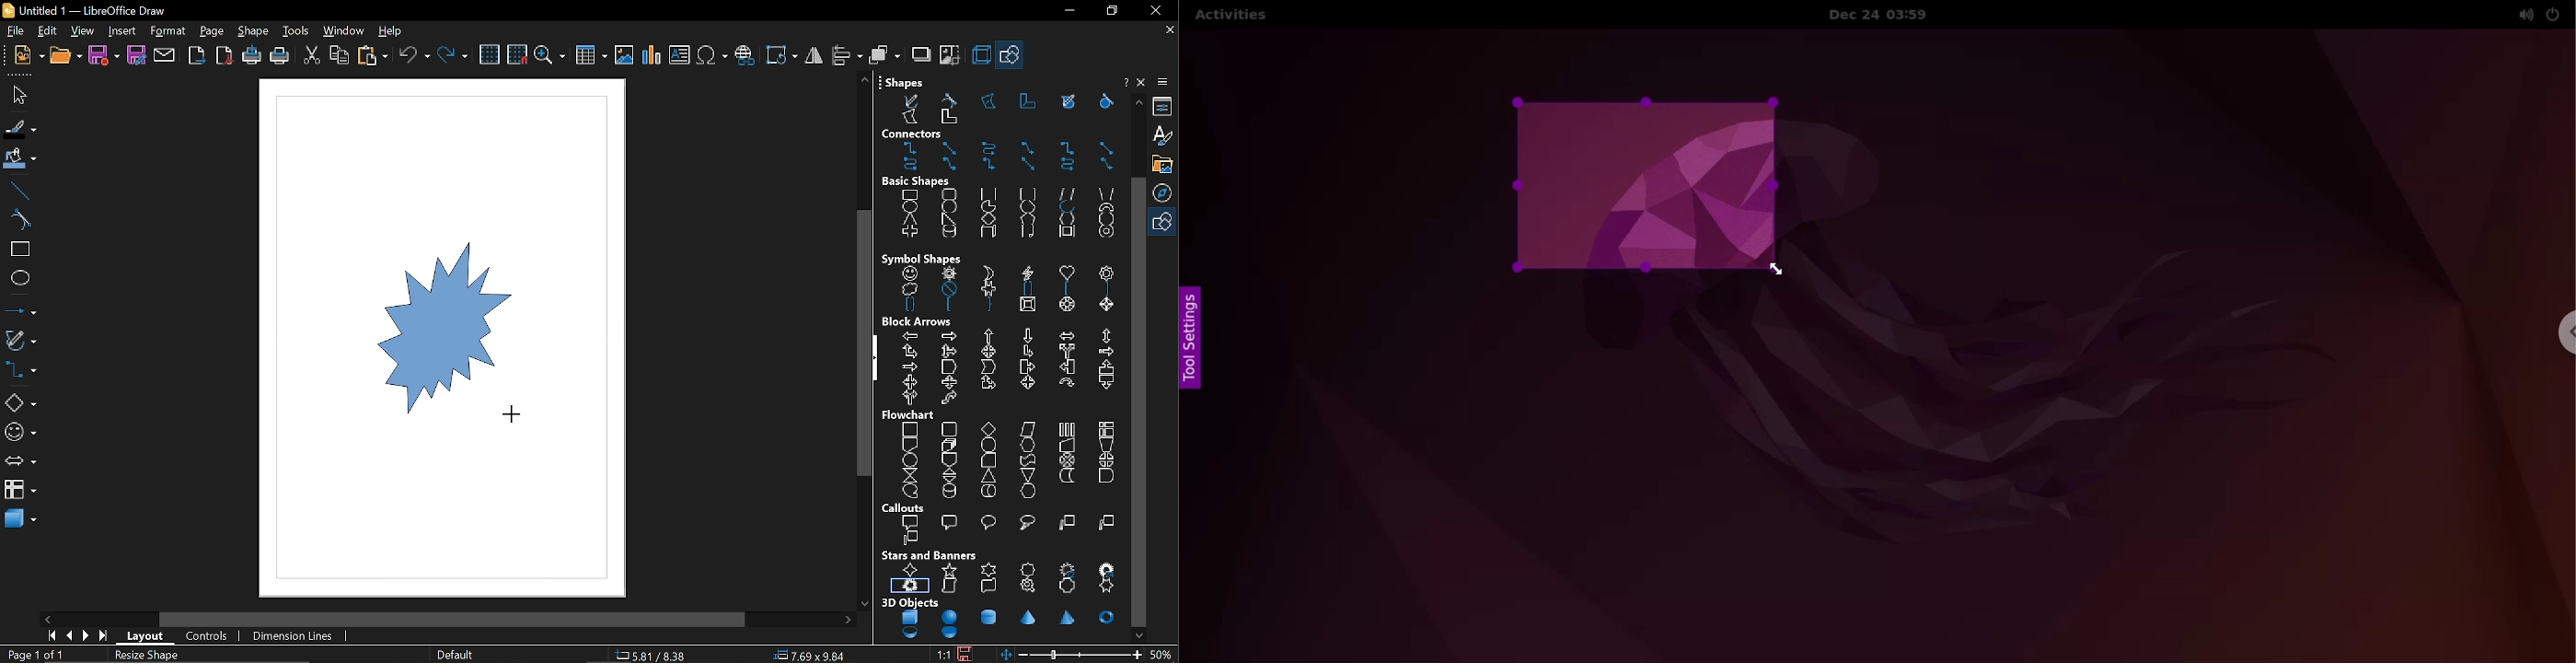 This screenshot has width=2576, height=672. I want to click on save, so click(970, 654).